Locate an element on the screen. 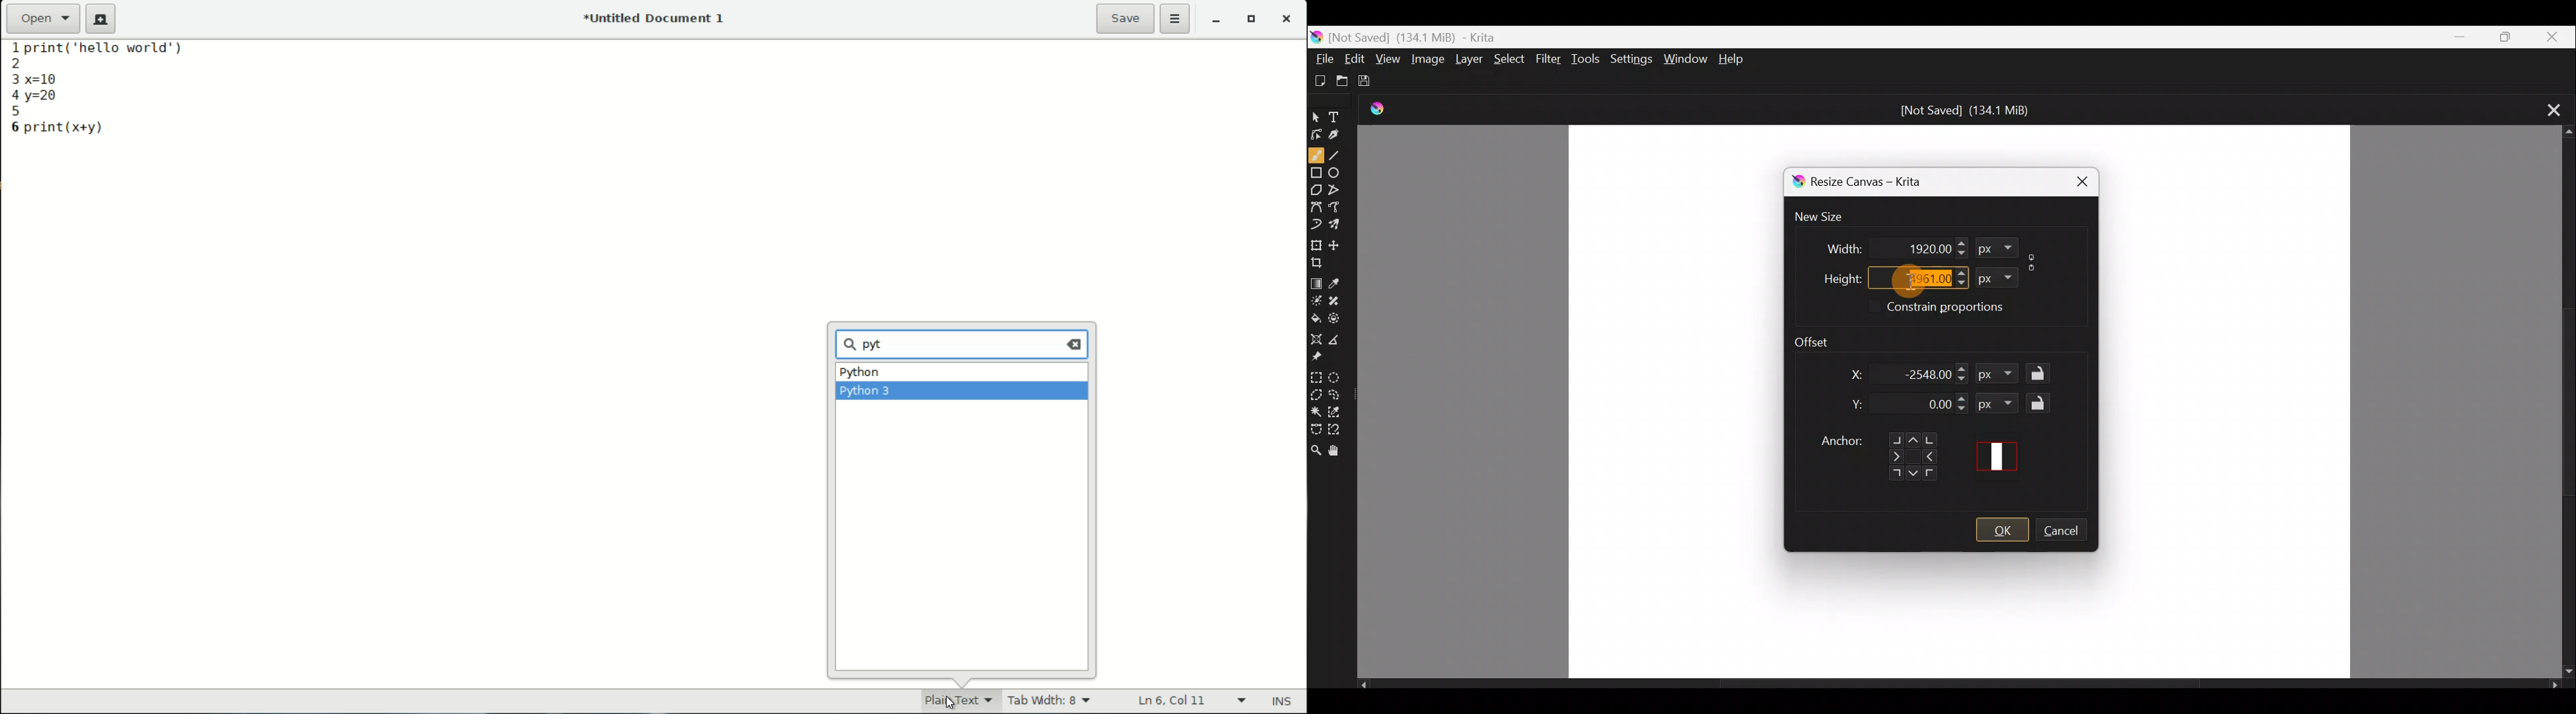  Freehand selection tool is located at coordinates (1339, 392).